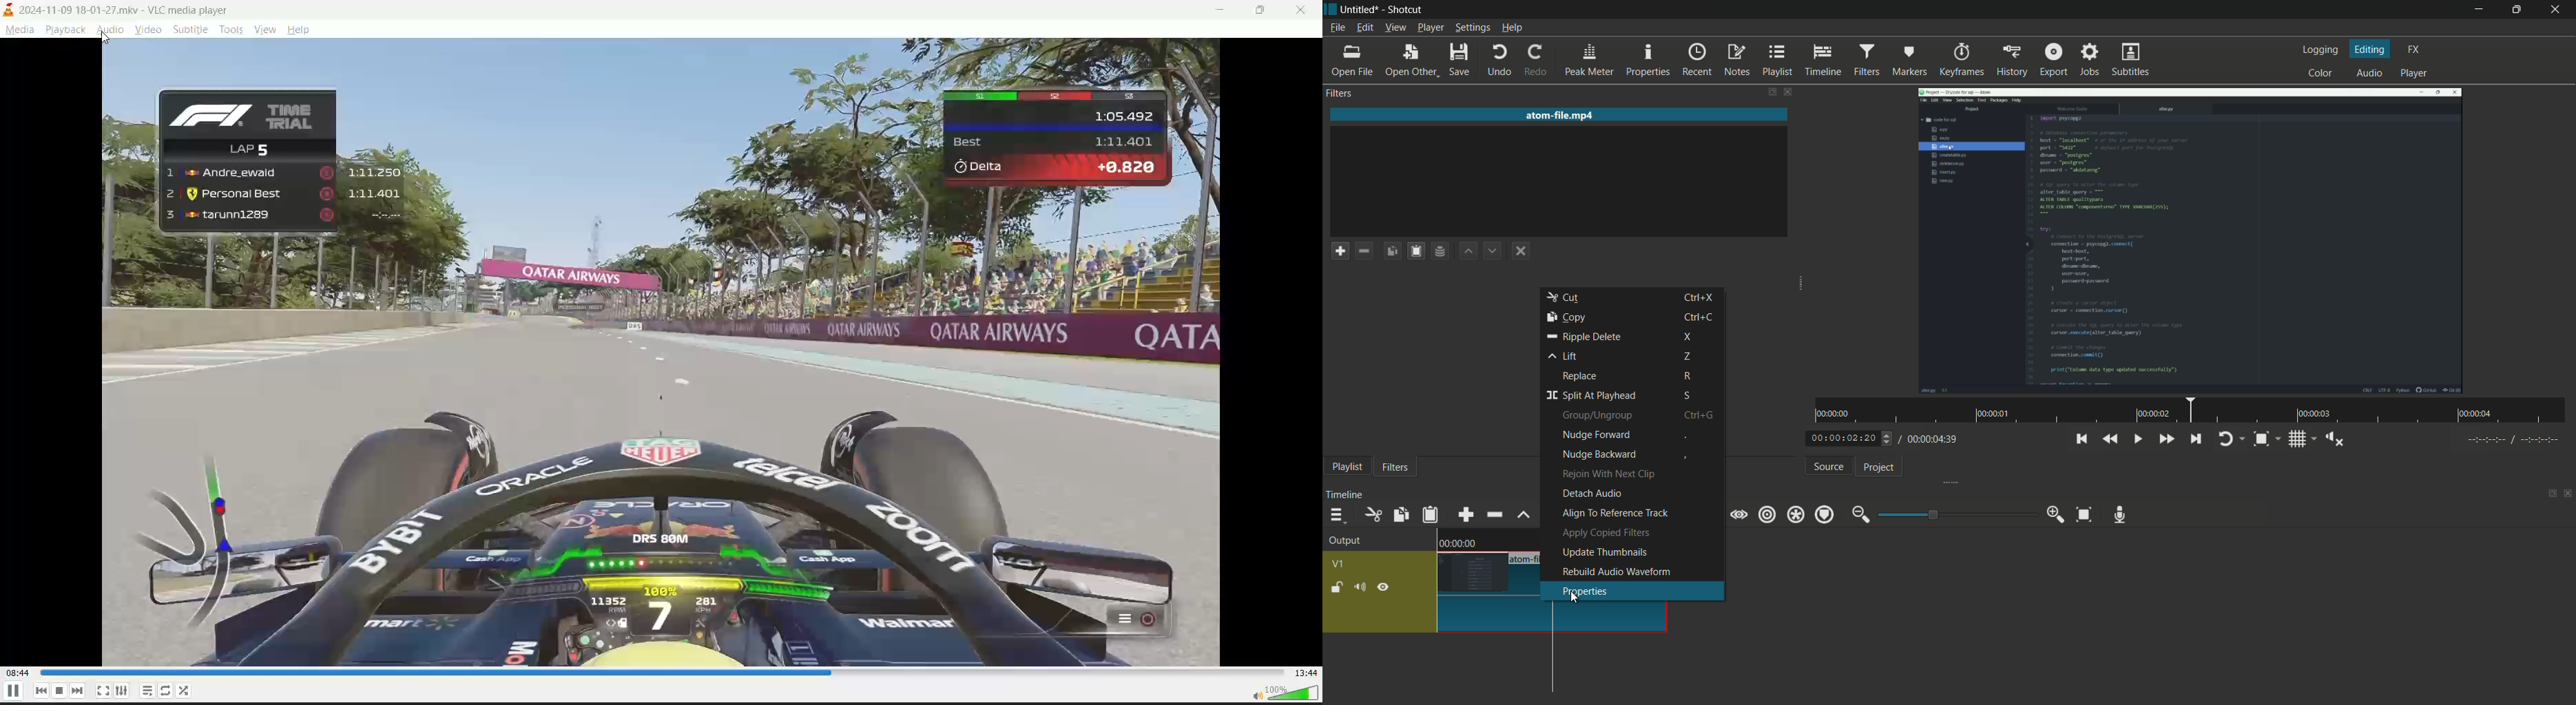  I want to click on scrub while dragging, so click(1738, 516).